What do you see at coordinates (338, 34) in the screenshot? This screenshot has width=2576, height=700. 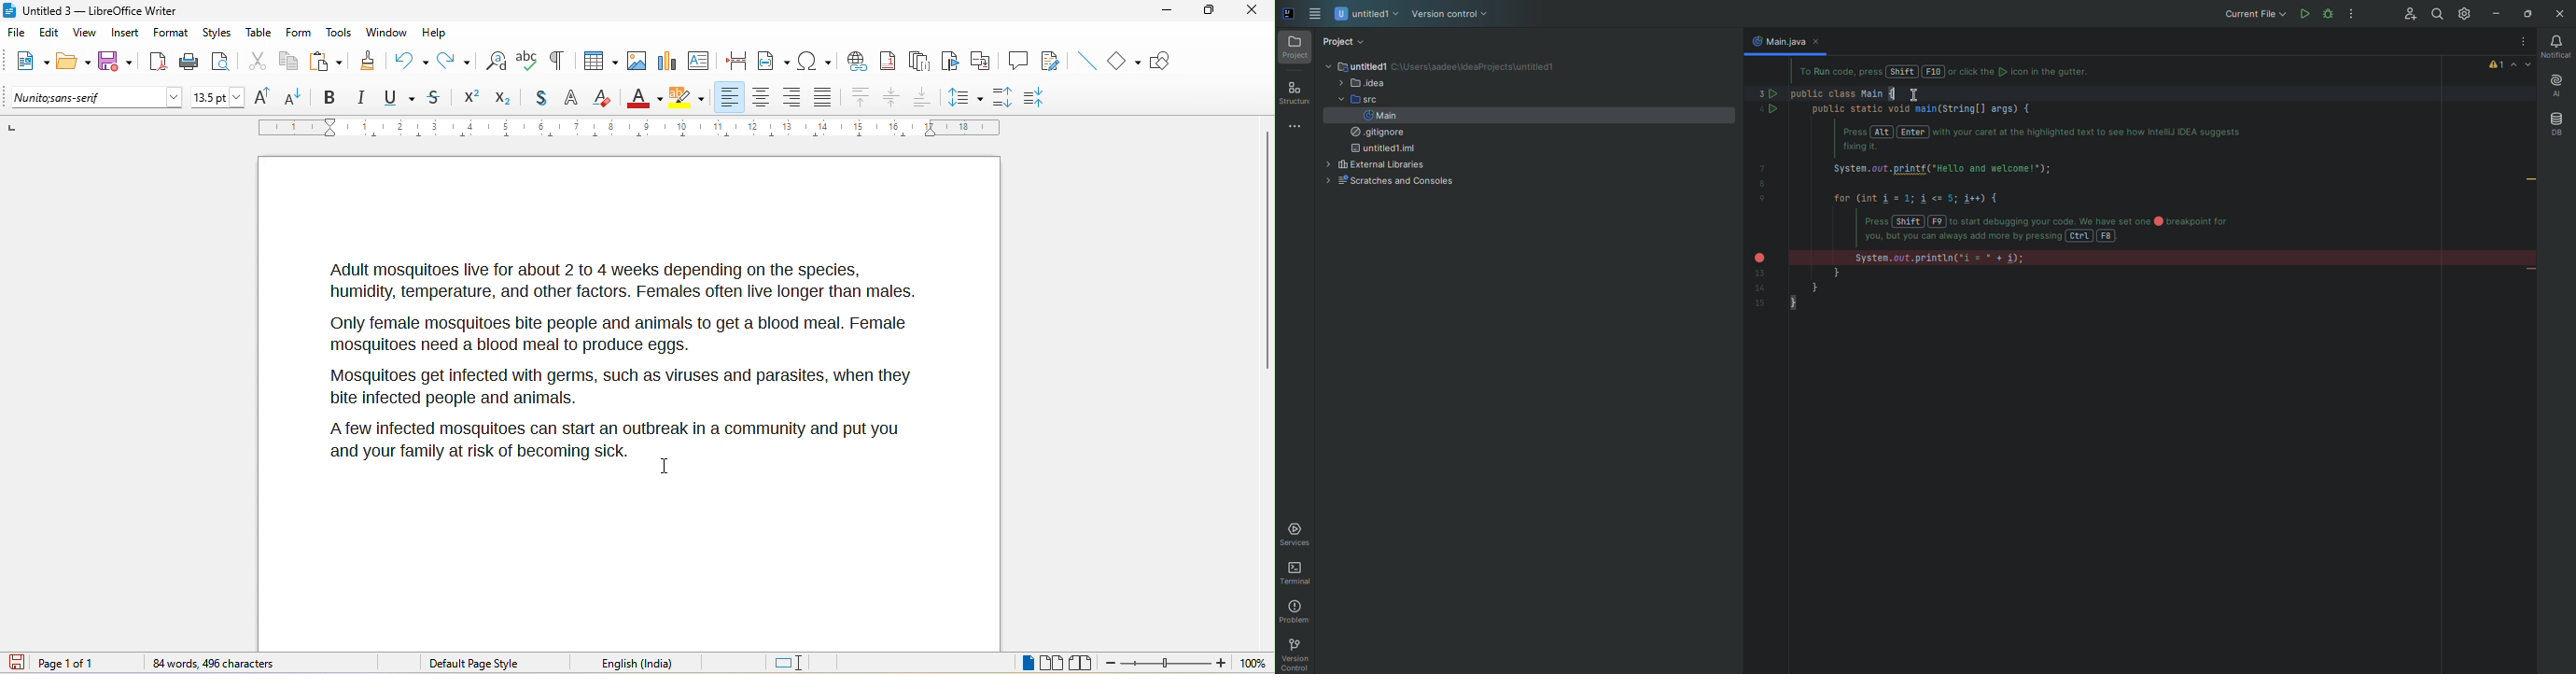 I see `tools` at bounding box center [338, 34].